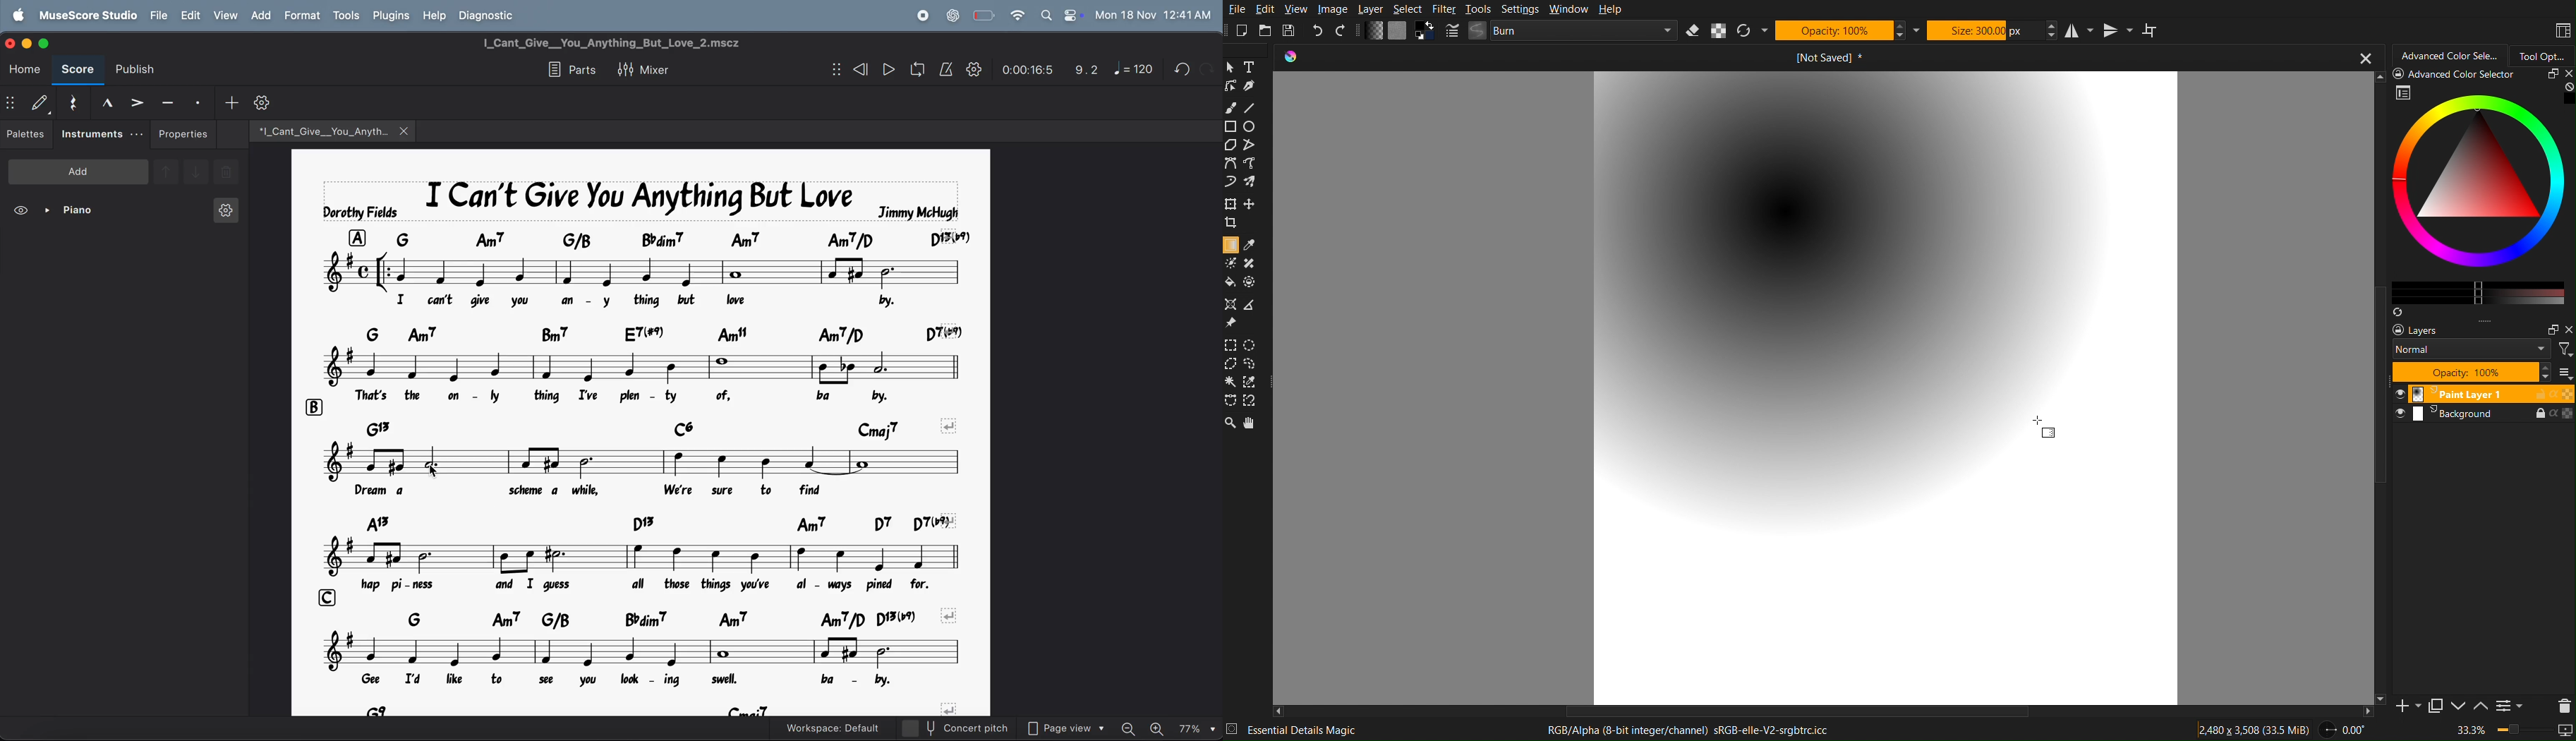 The height and width of the screenshot is (756, 2576). What do you see at coordinates (90, 15) in the screenshot?
I see `musescore studio` at bounding box center [90, 15].